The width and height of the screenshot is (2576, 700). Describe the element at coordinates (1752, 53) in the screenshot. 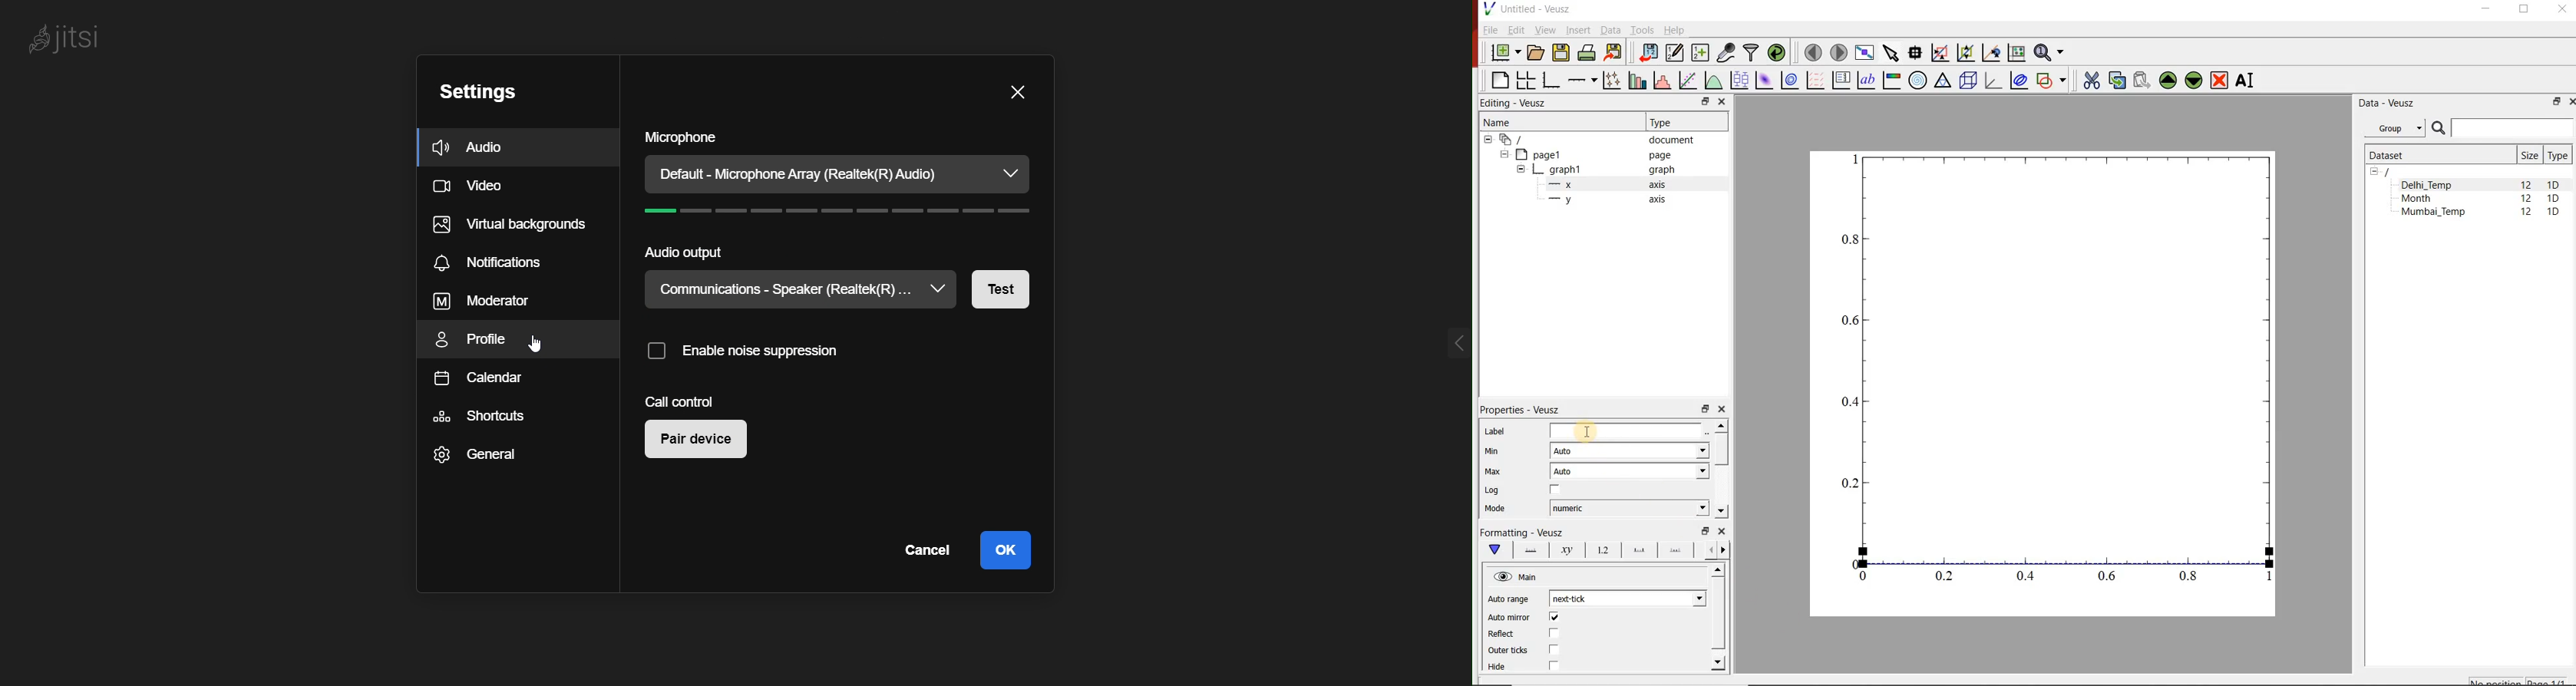

I see `filter data` at that location.